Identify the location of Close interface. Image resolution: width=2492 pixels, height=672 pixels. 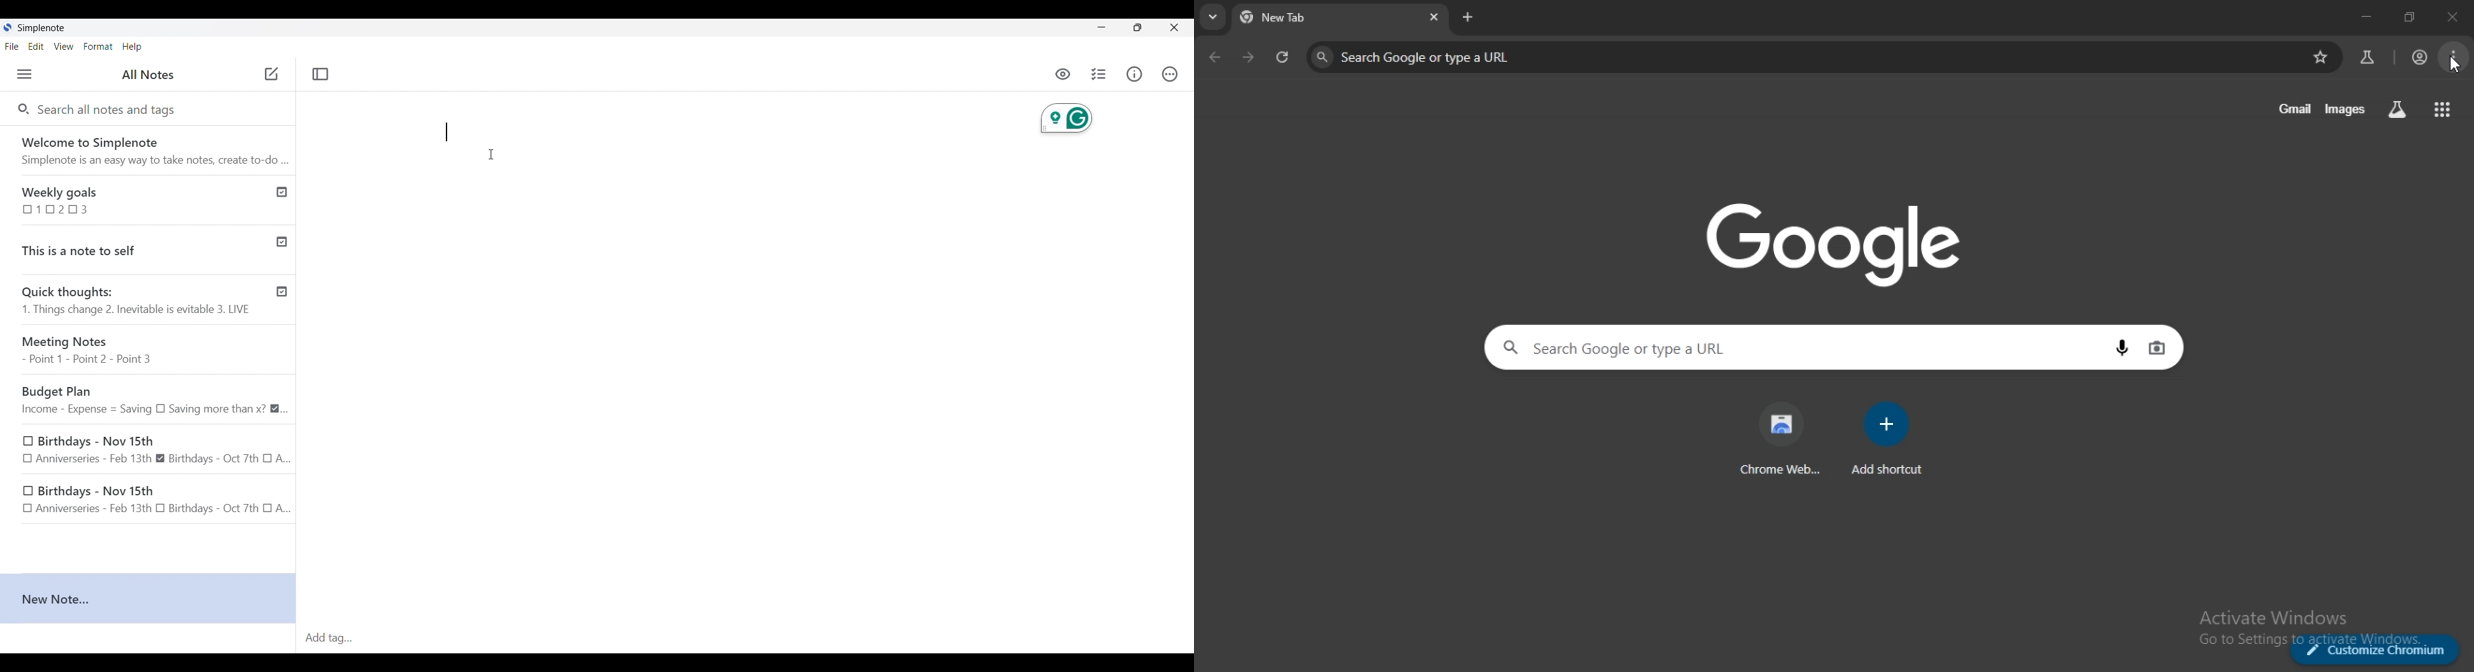
(1174, 27).